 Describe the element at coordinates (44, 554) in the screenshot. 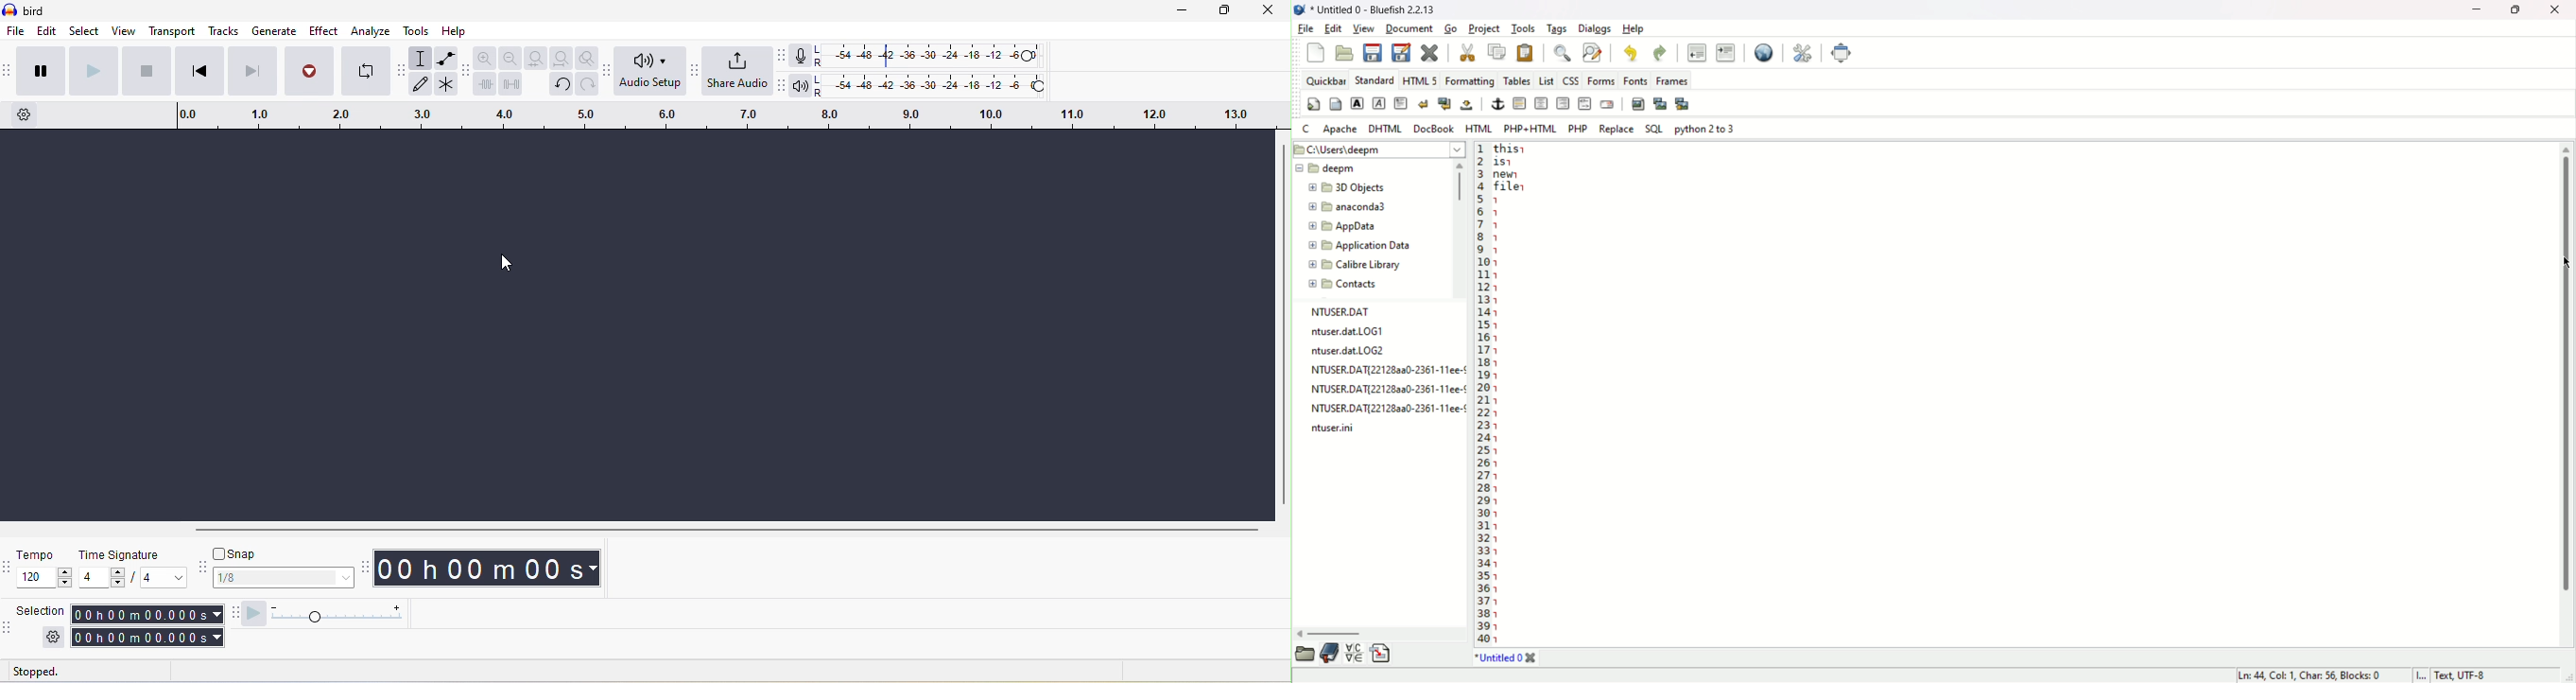

I see `tempo` at that location.